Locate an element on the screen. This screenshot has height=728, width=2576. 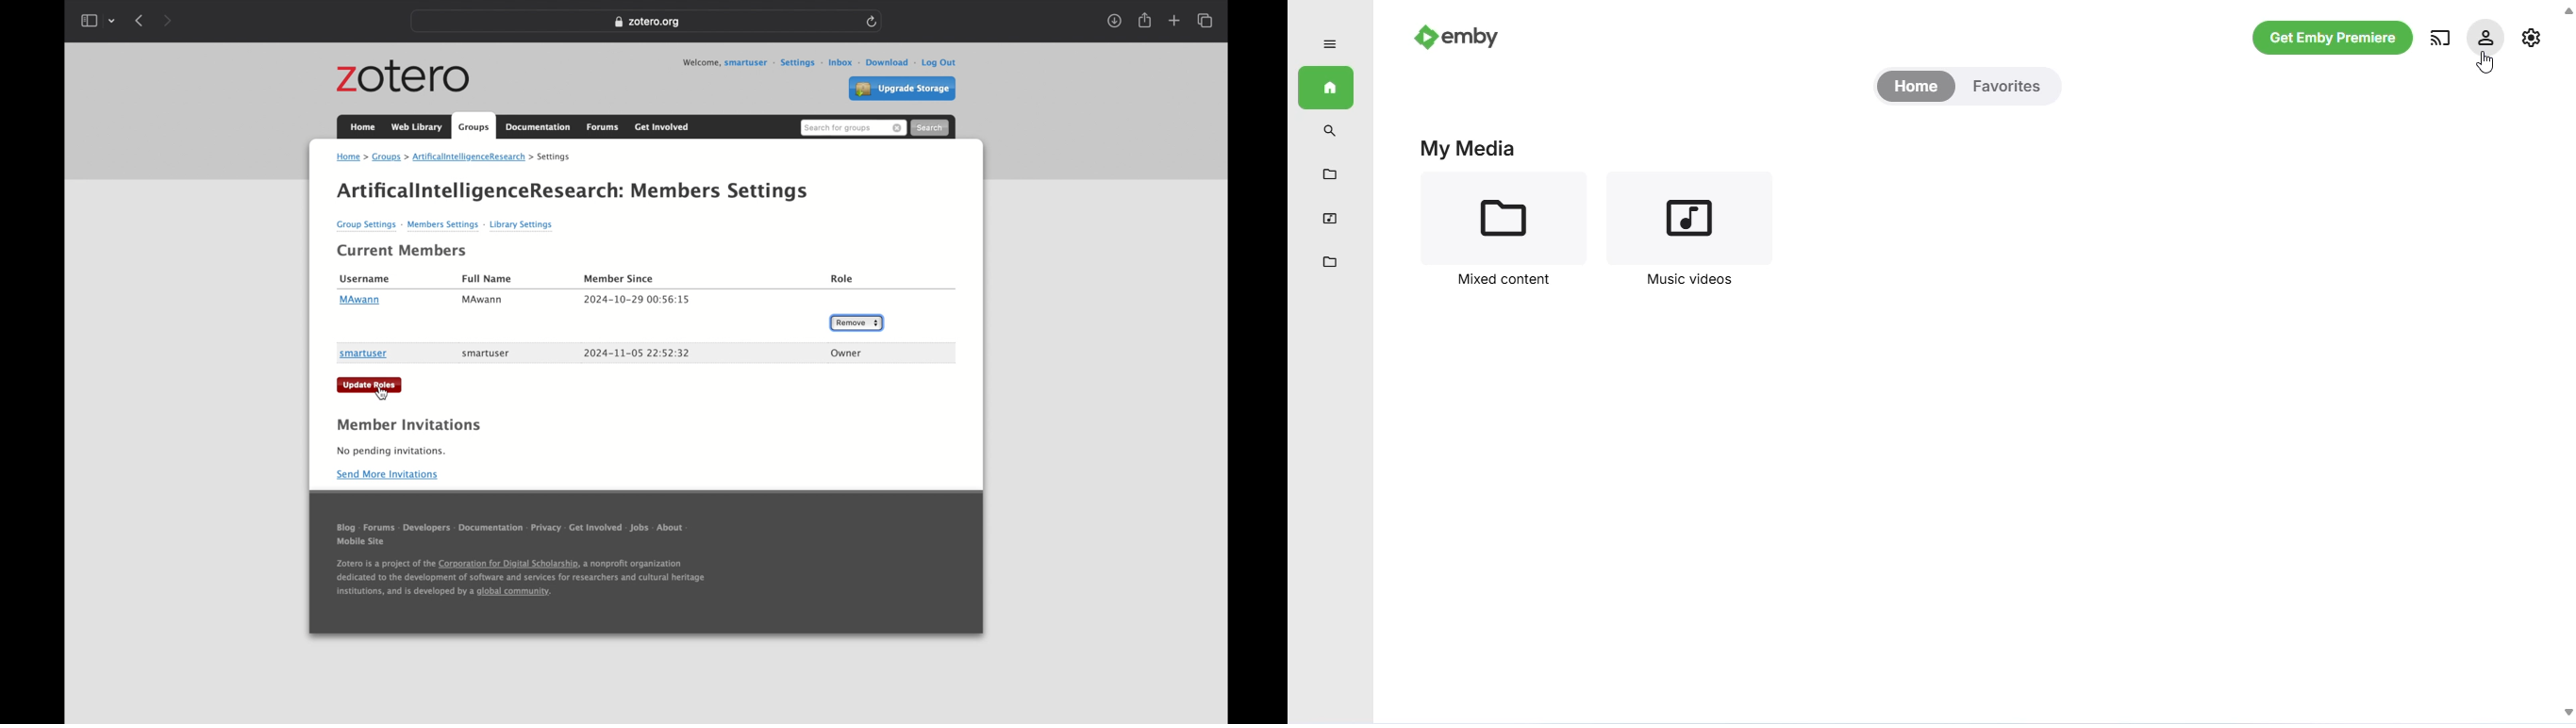
mixed content is located at coordinates (1329, 174).